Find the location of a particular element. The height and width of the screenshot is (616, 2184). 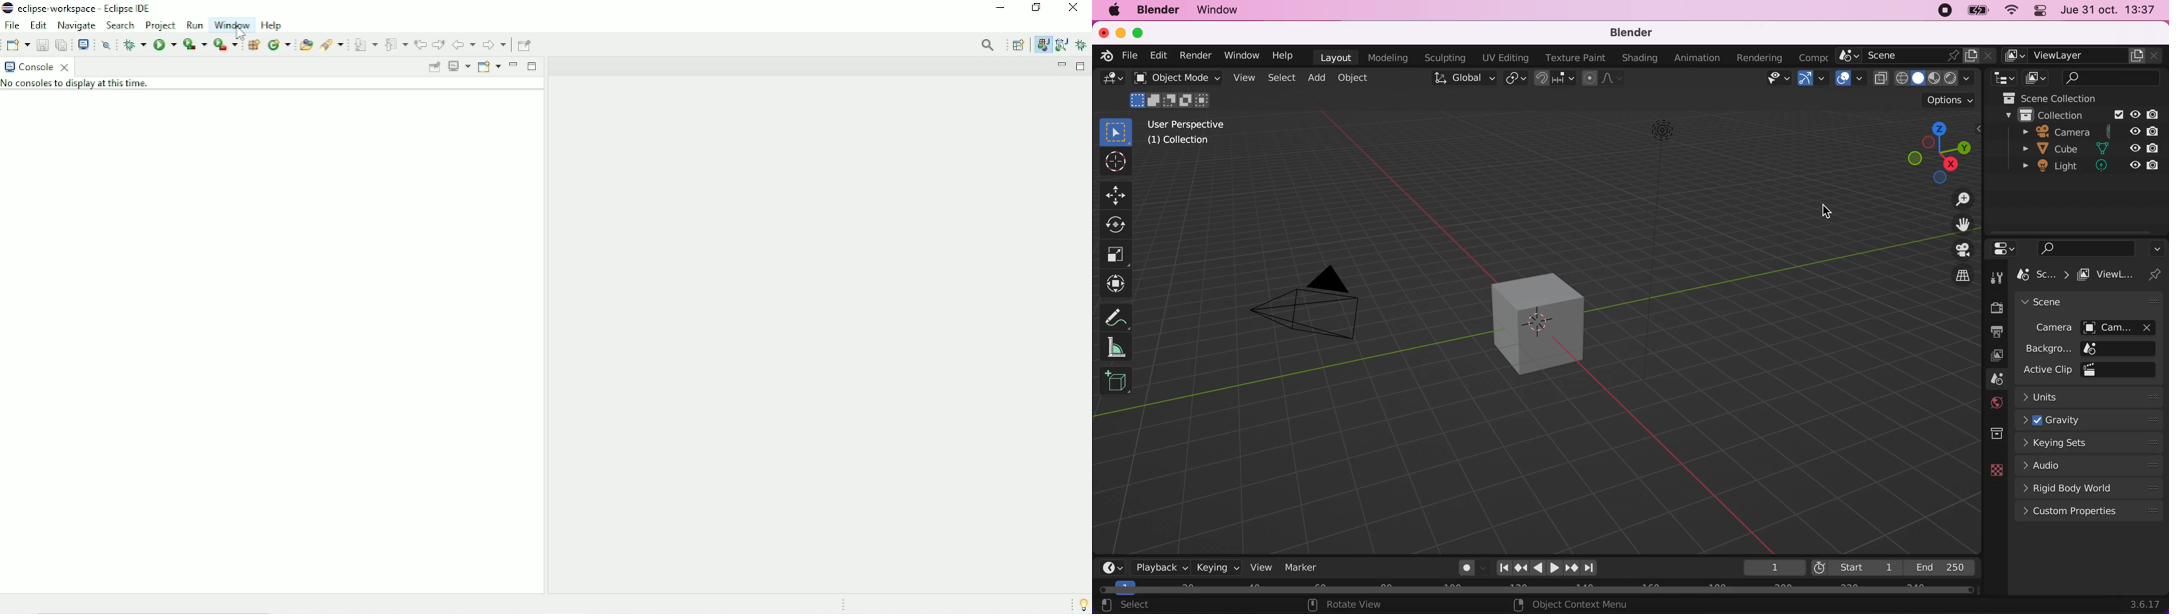

snapping is located at coordinates (1555, 79).